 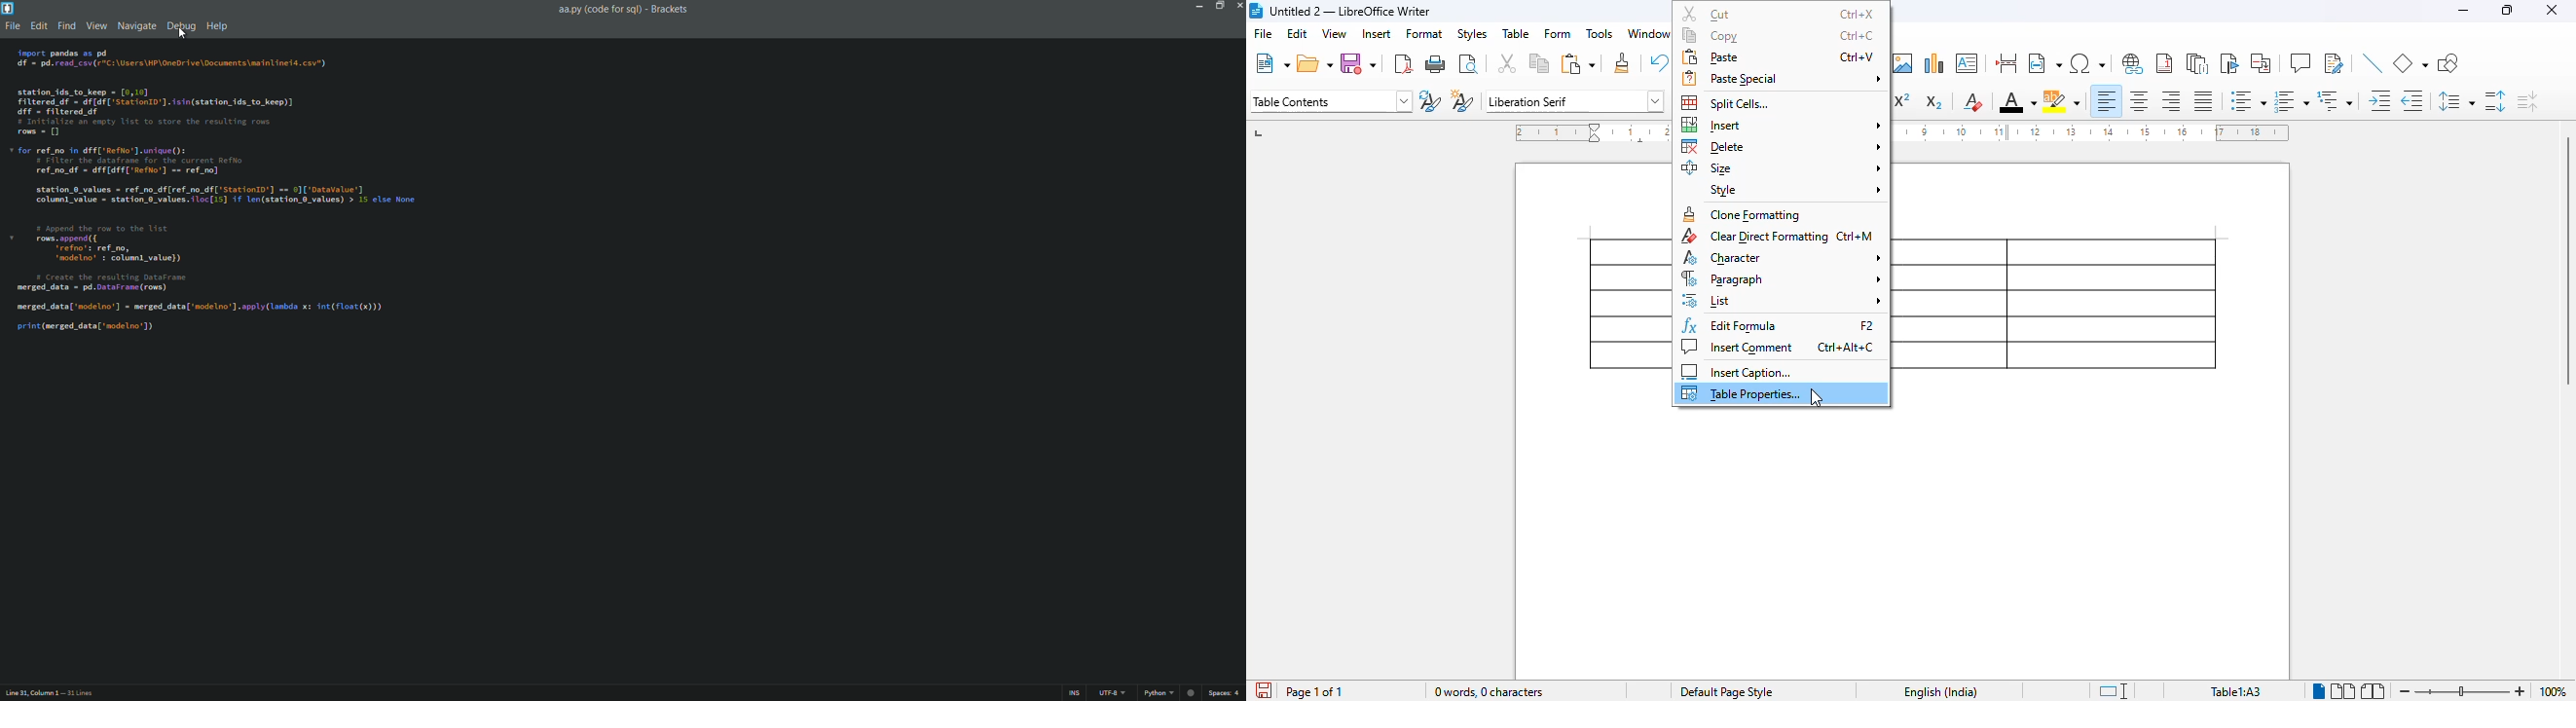 I want to click on align left, so click(x=2107, y=99).